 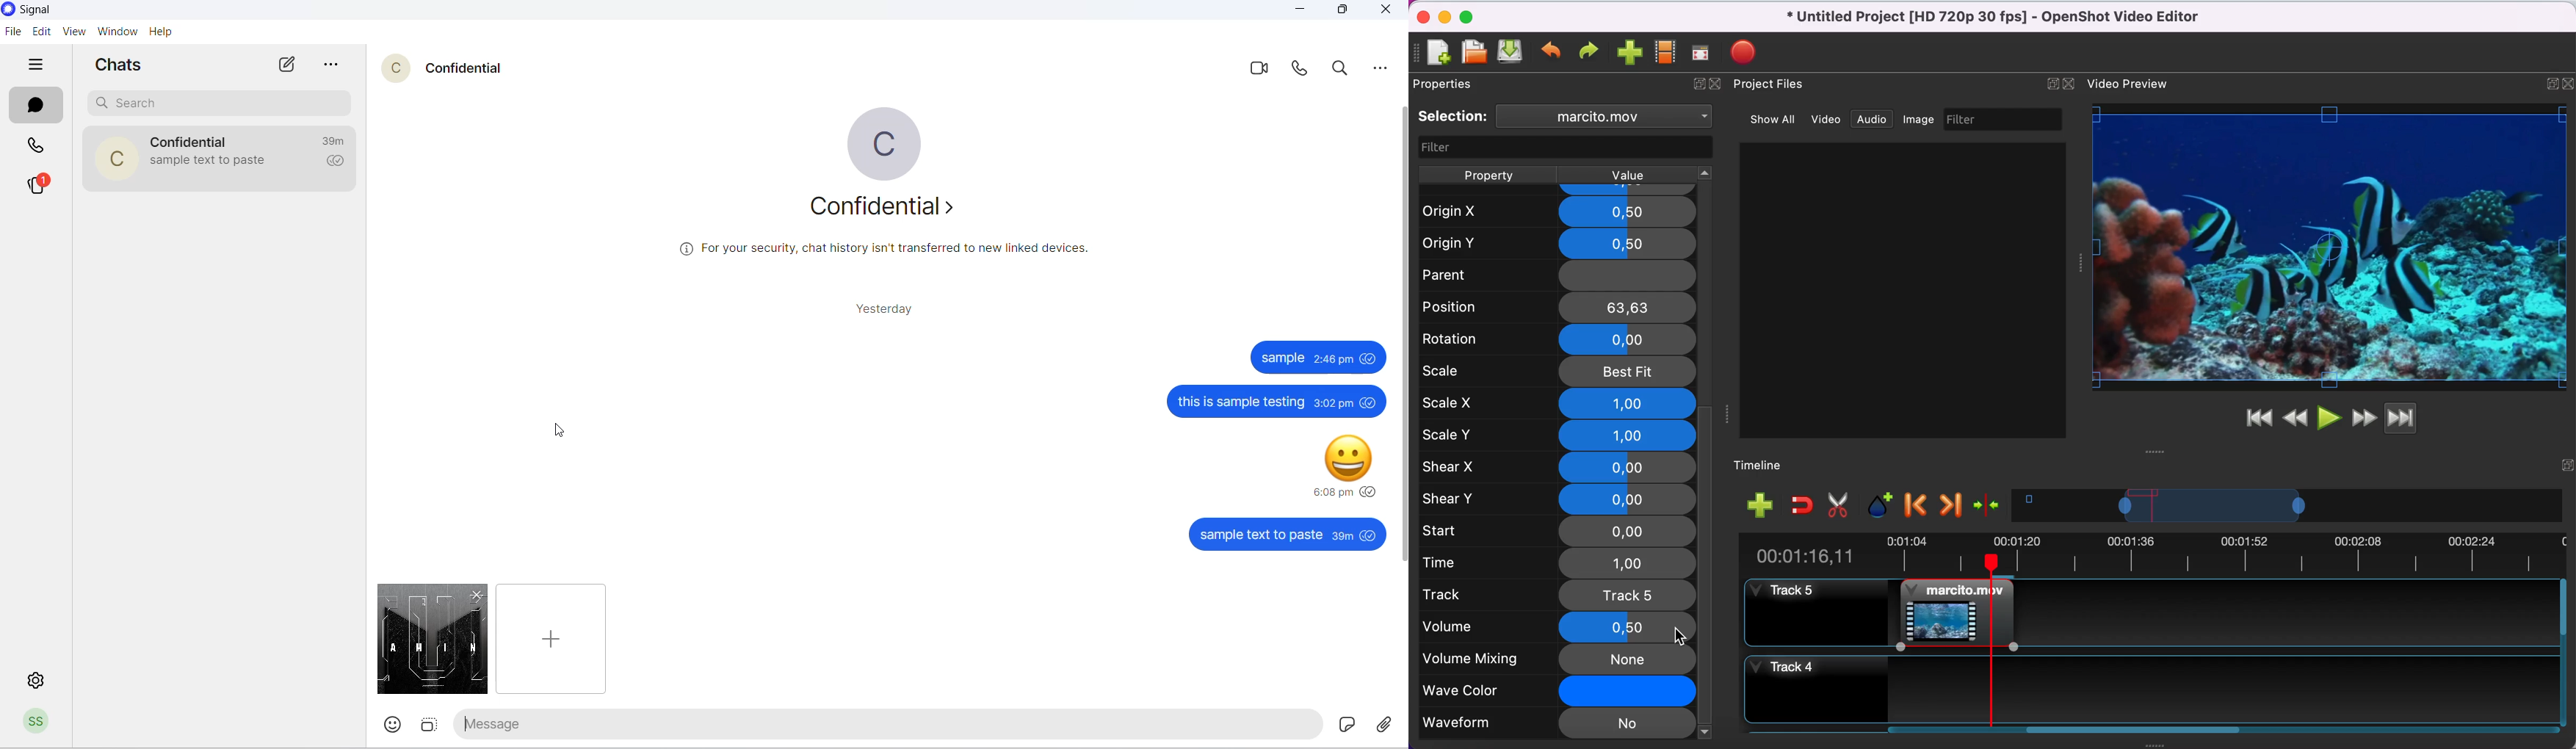 What do you see at coordinates (1553, 53) in the screenshot?
I see `undo` at bounding box center [1553, 53].